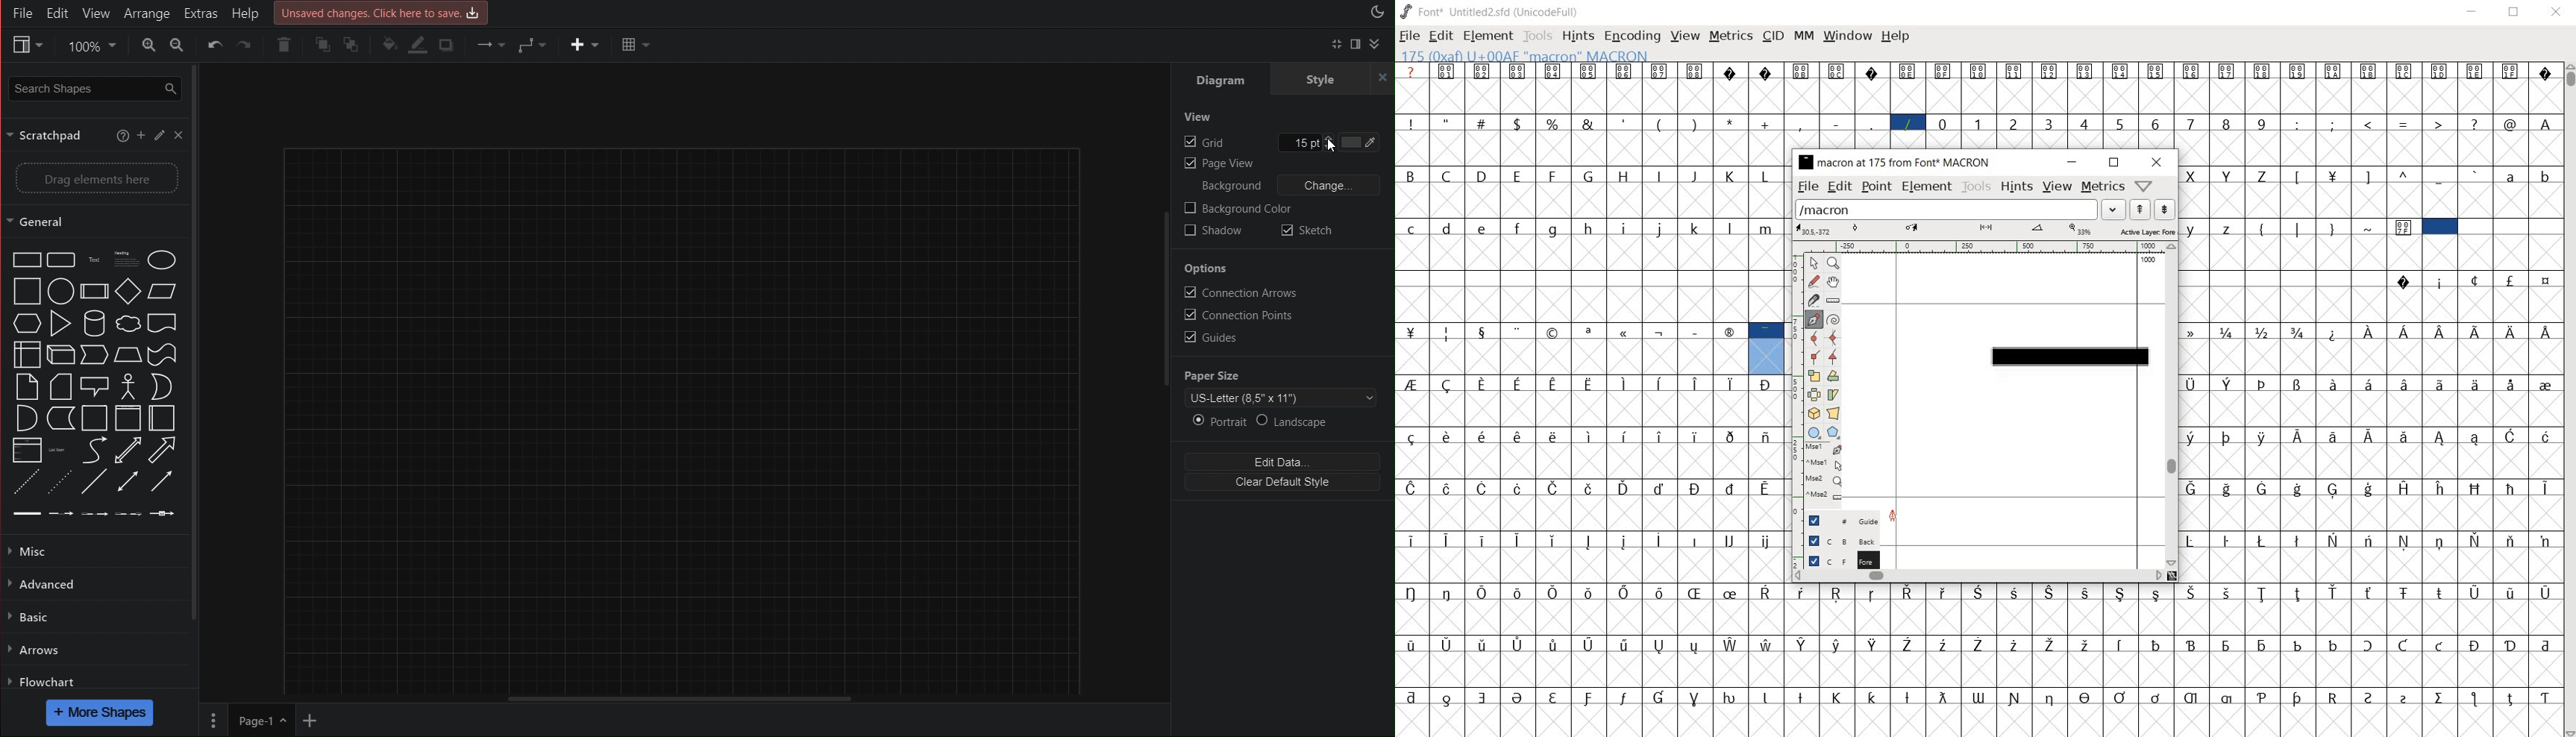 This screenshot has height=756, width=2576. I want to click on Symbol, so click(2226, 699).